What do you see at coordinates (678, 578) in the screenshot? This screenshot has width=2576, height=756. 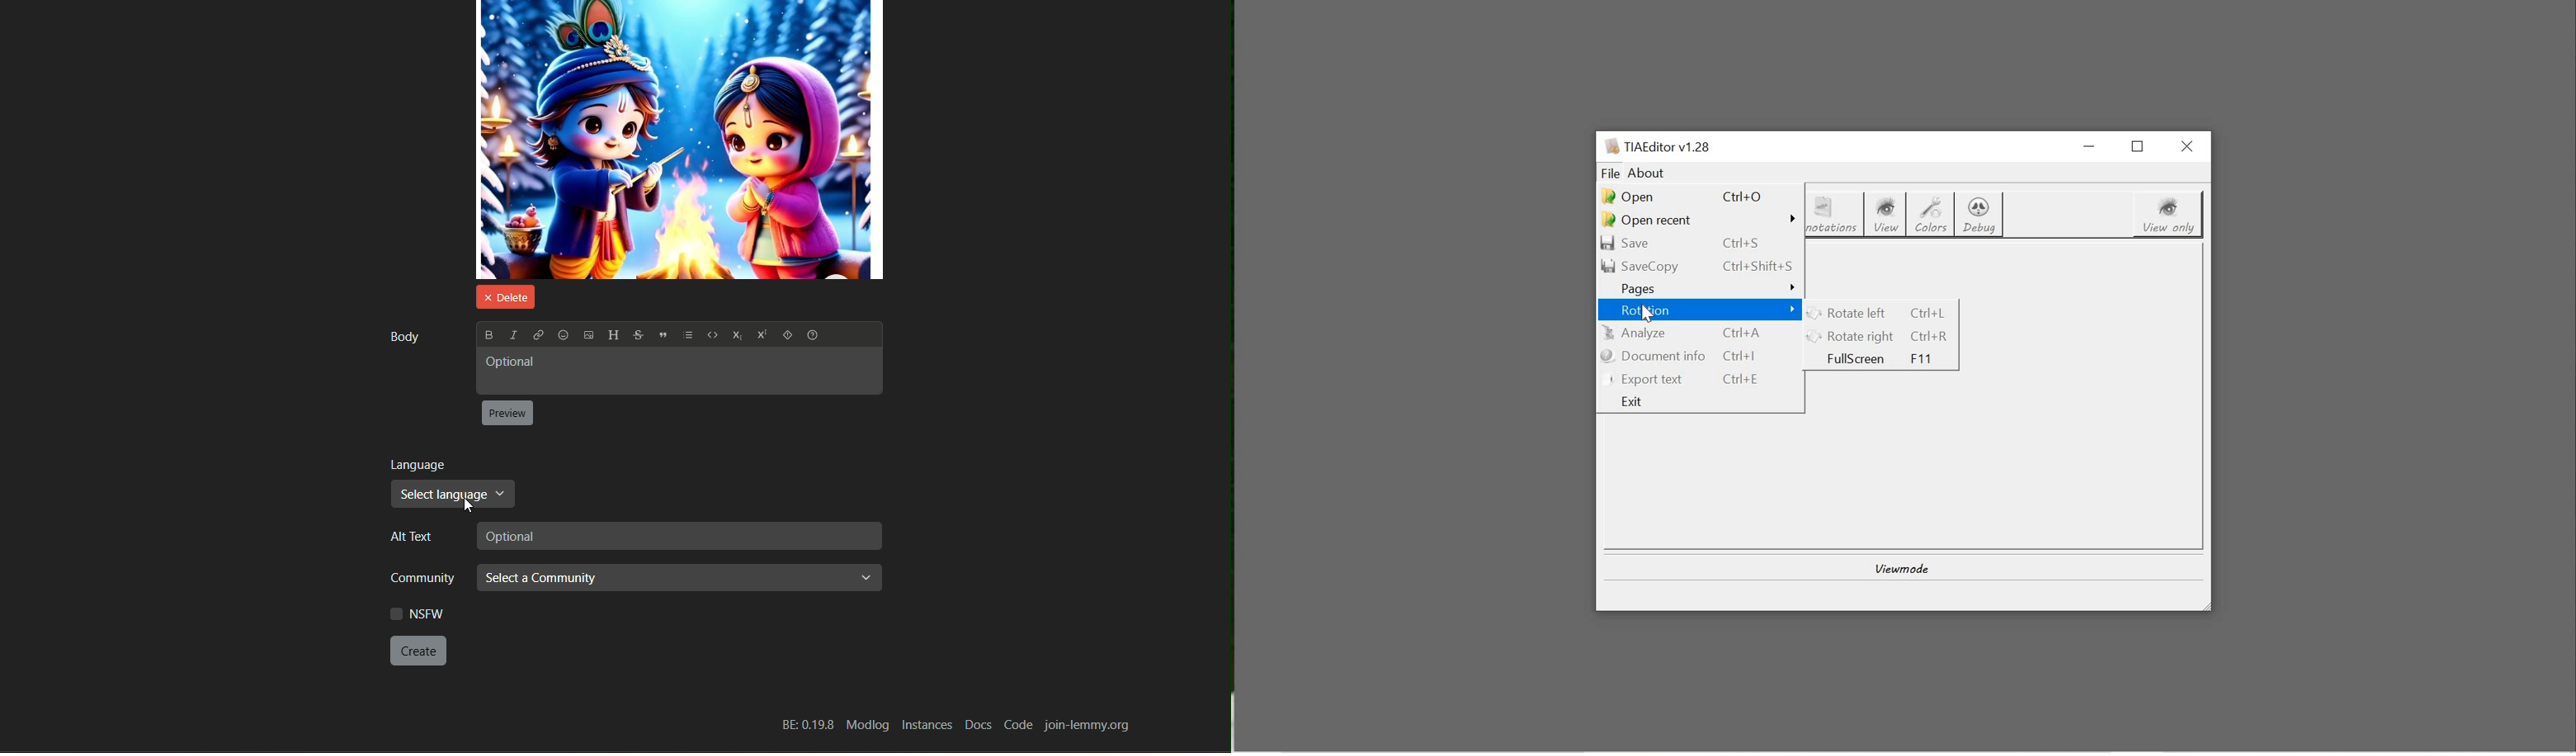 I see `Select a community` at bounding box center [678, 578].